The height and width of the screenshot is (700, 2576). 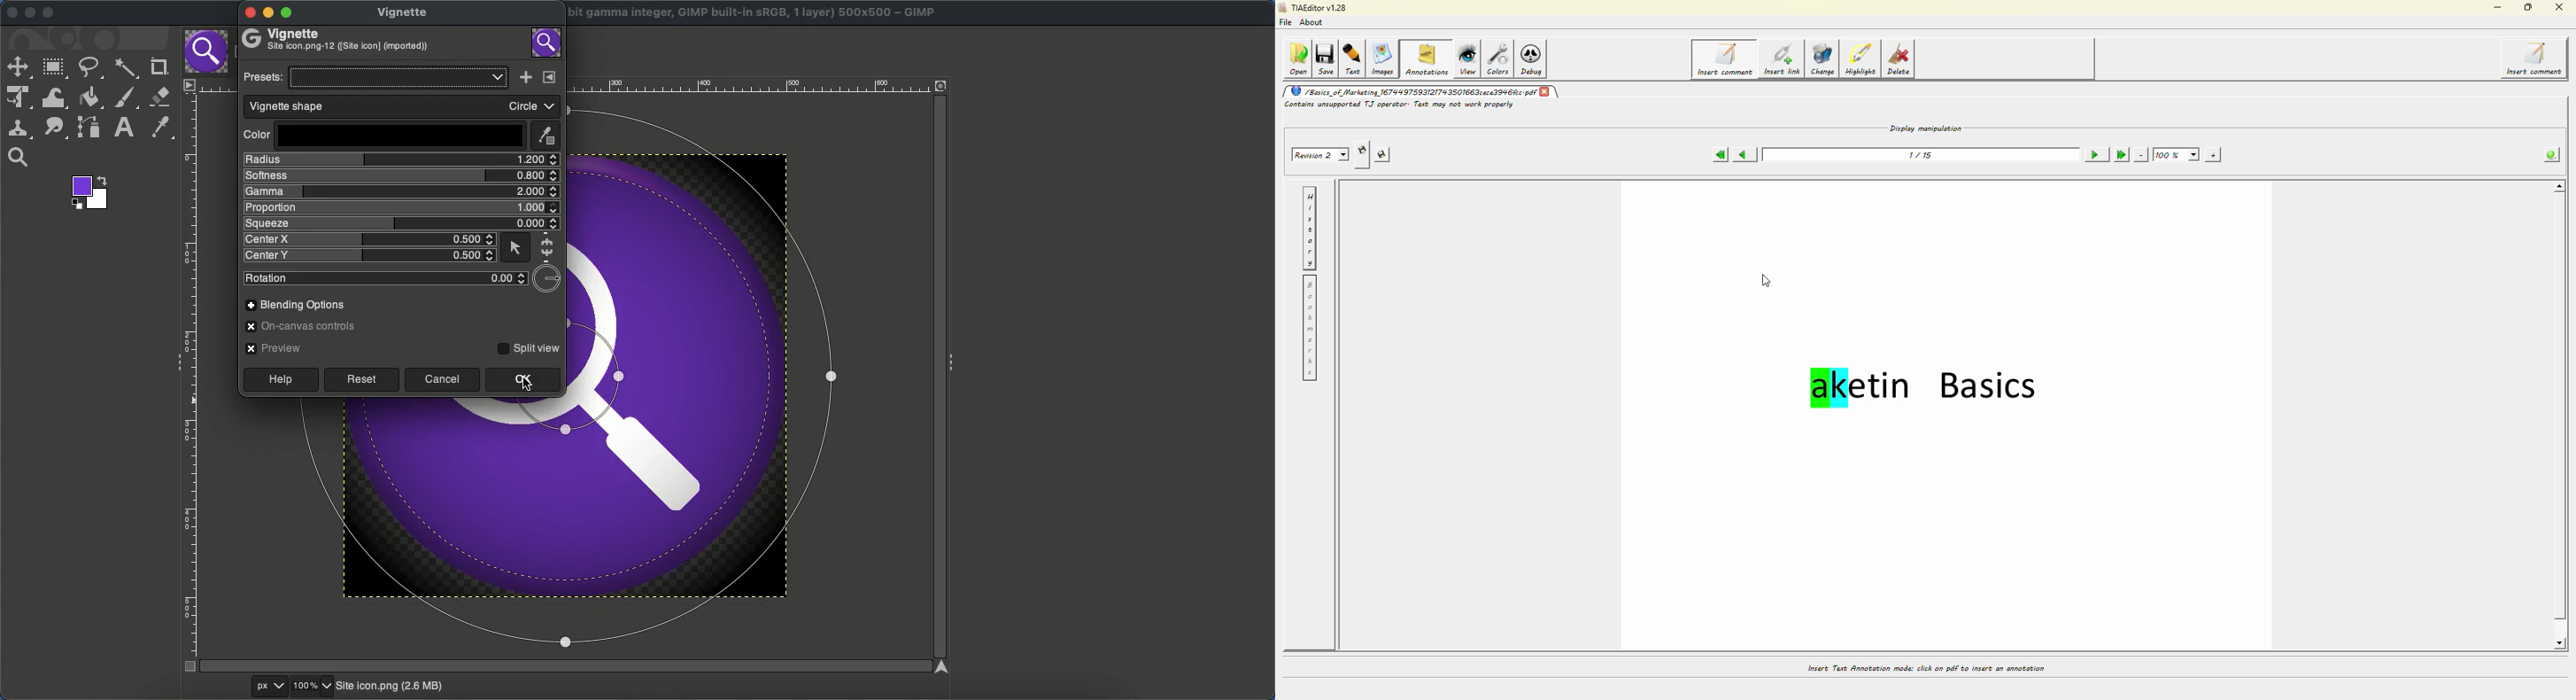 I want to click on pc, so click(x=271, y=687).